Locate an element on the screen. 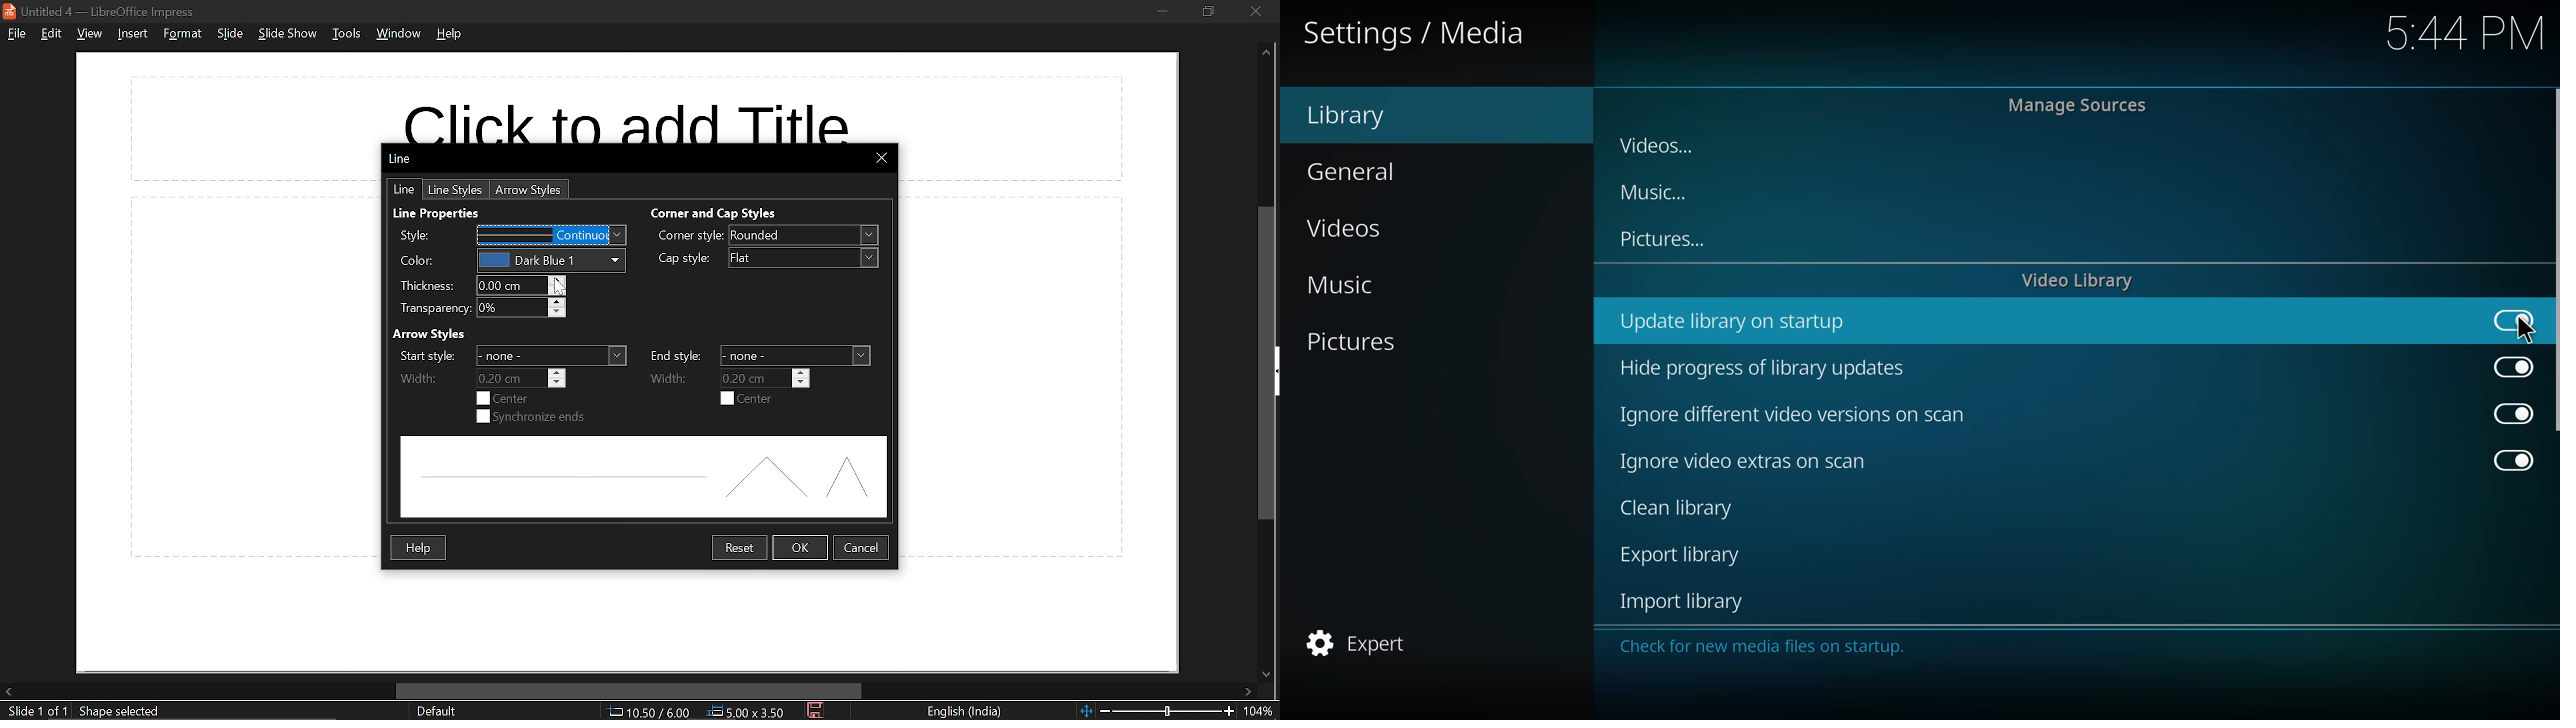 This screenshot has height=728, width=2576. page style is located at coordinates (436, 711).